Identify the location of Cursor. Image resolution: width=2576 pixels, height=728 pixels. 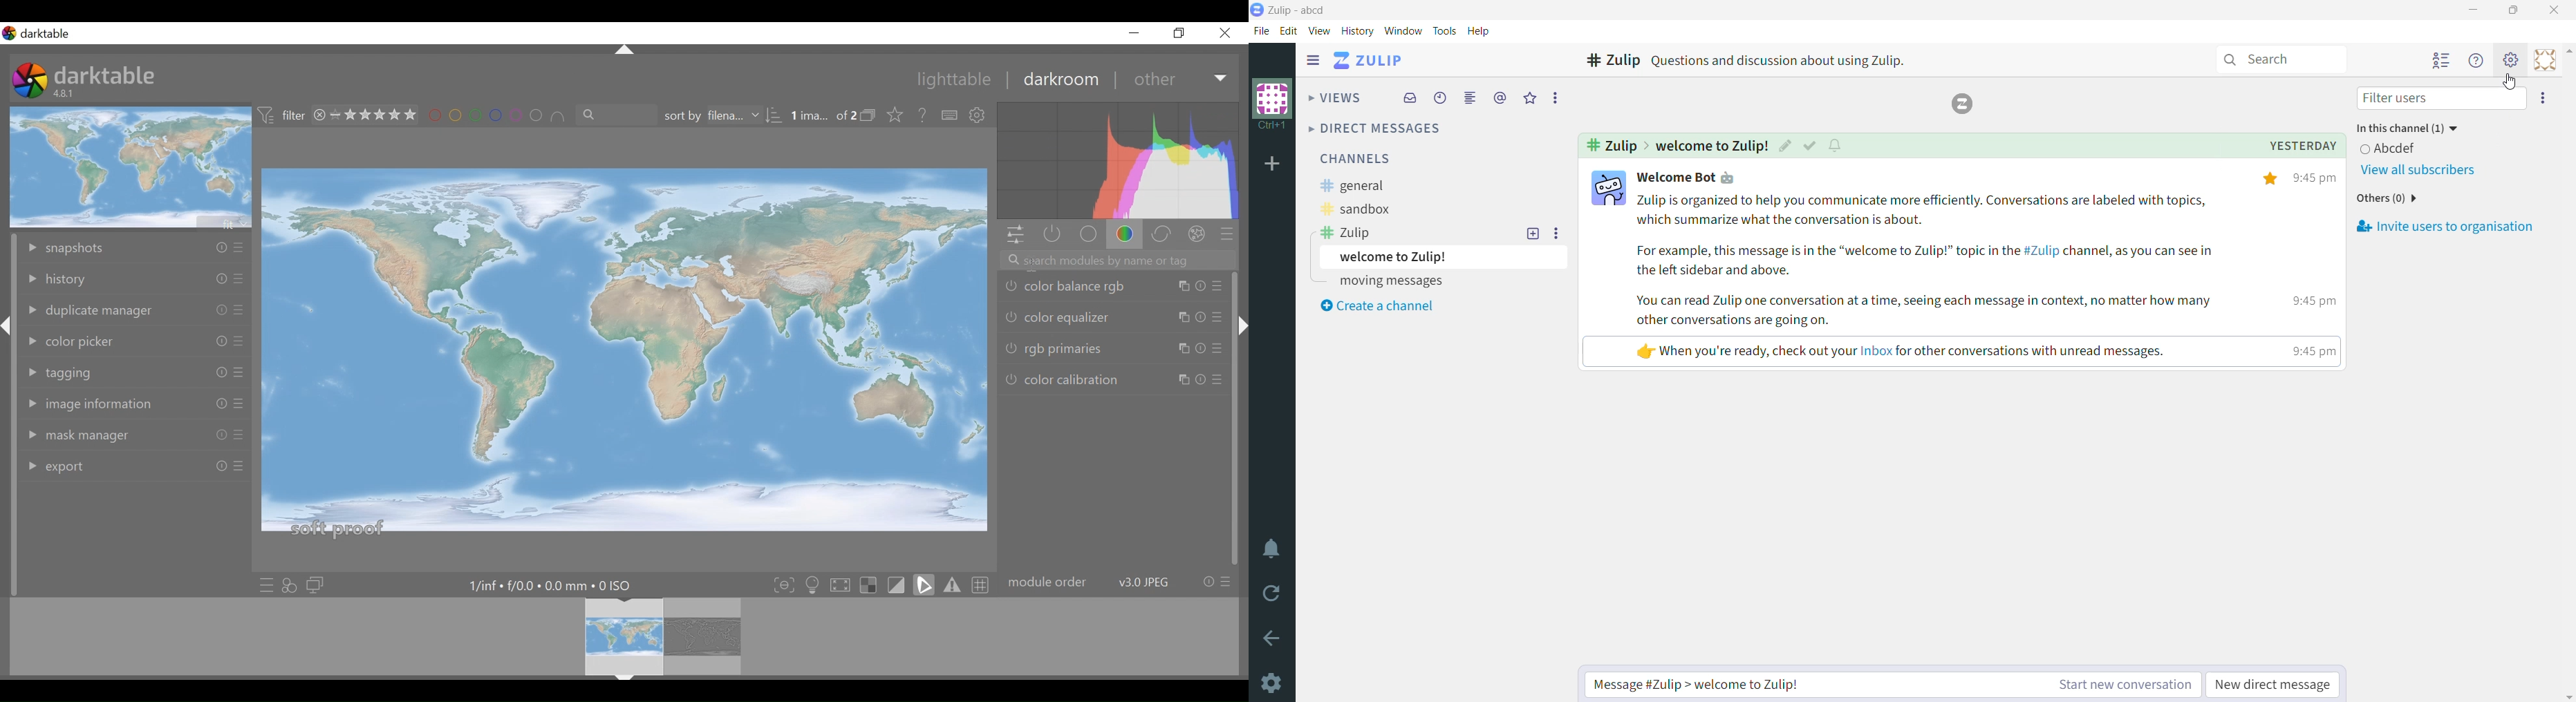
(2512, 82).